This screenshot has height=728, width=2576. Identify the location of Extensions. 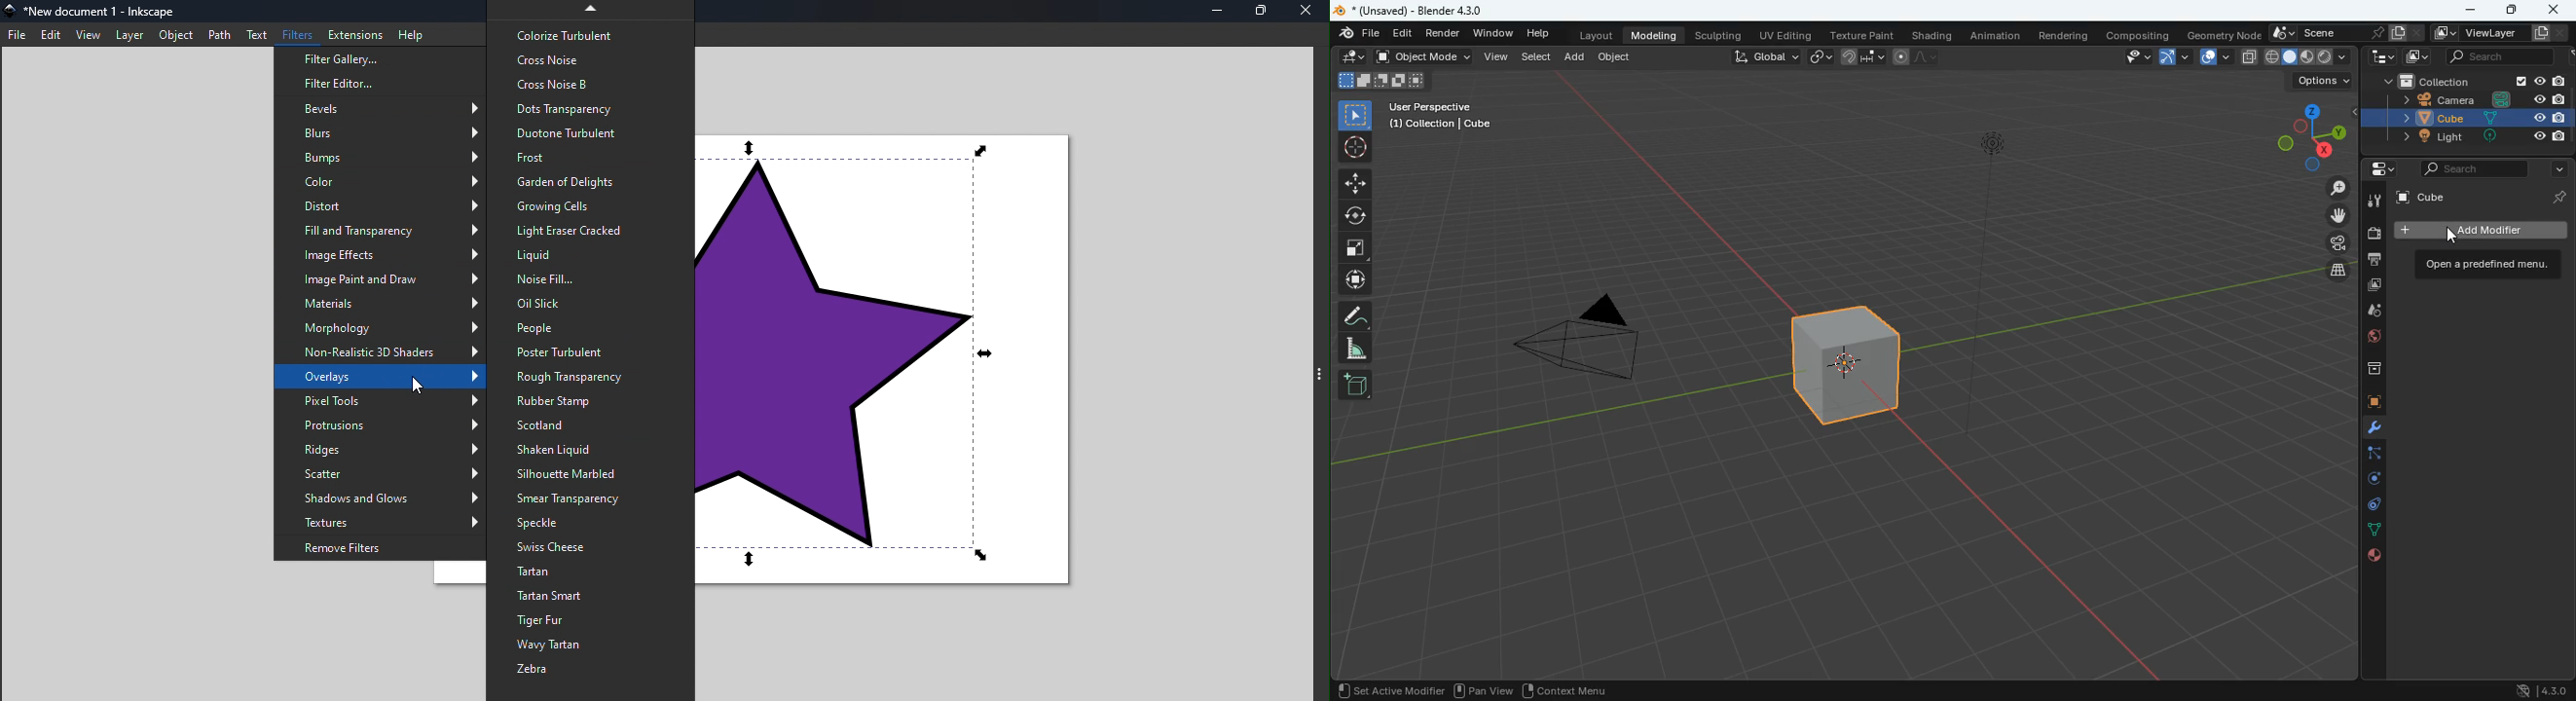
(352, 34).